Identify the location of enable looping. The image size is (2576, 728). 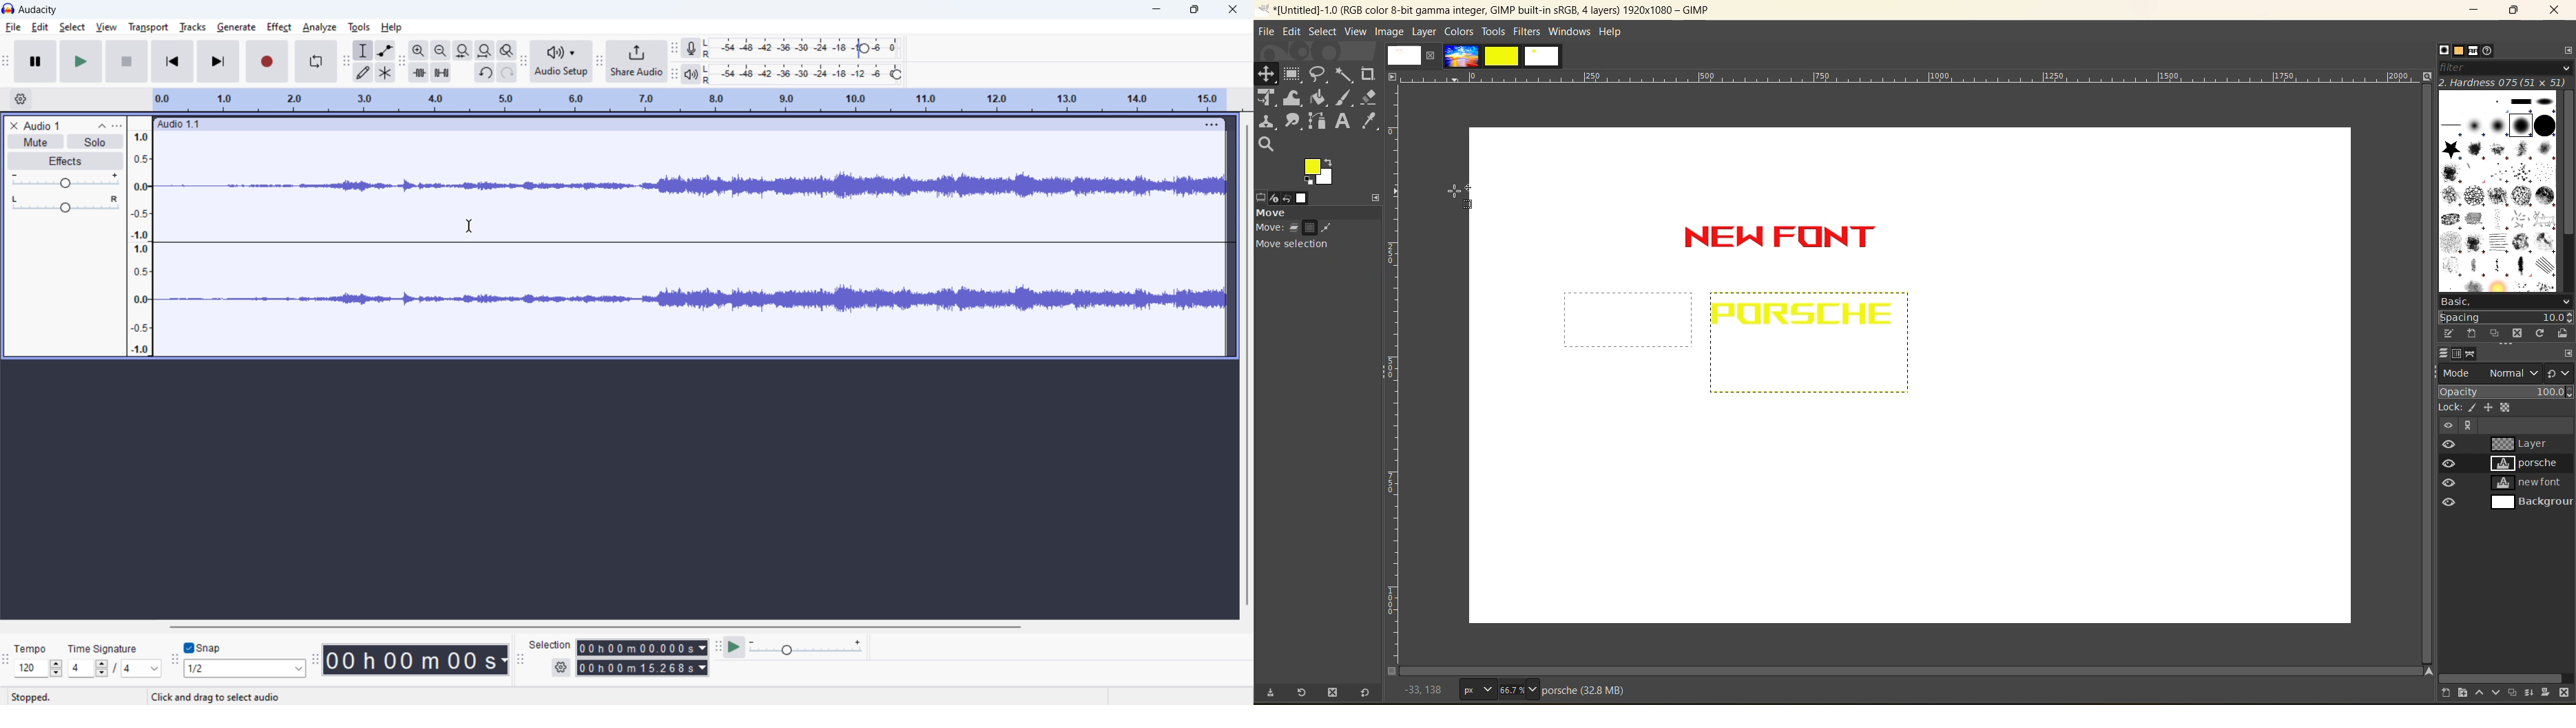
(315, 61).